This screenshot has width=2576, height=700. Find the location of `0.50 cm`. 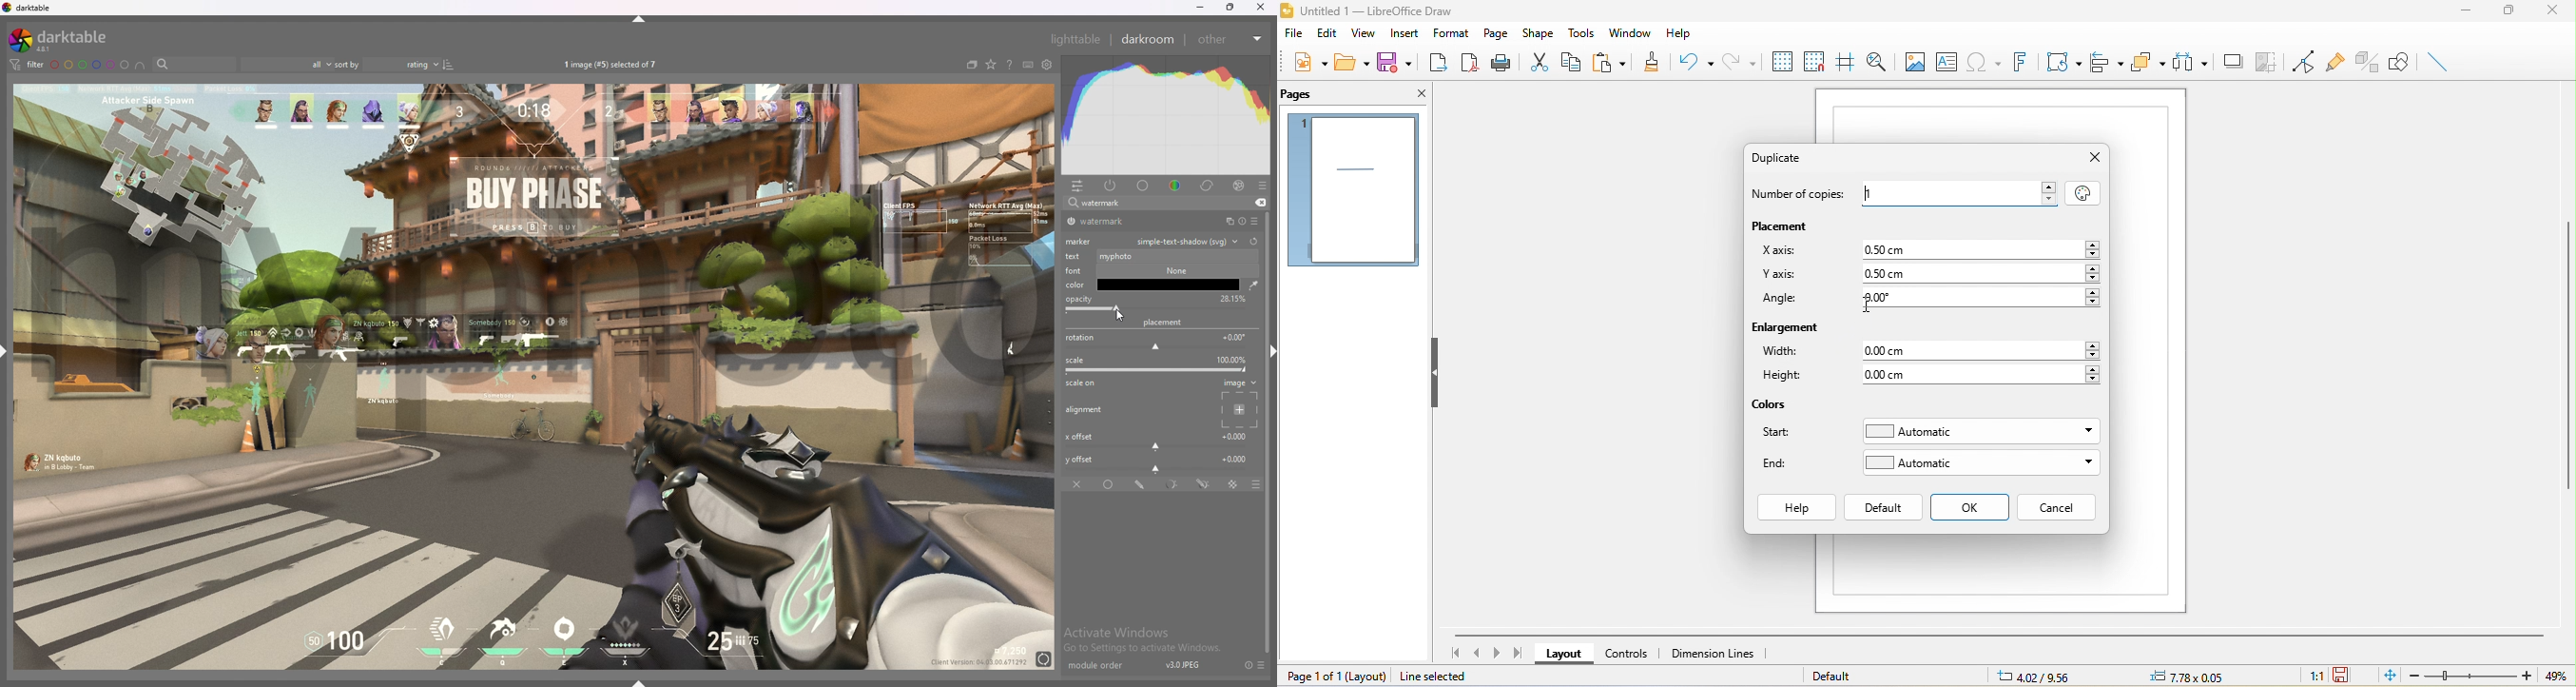

0.50 cm is located at coordinates (1980, 274).